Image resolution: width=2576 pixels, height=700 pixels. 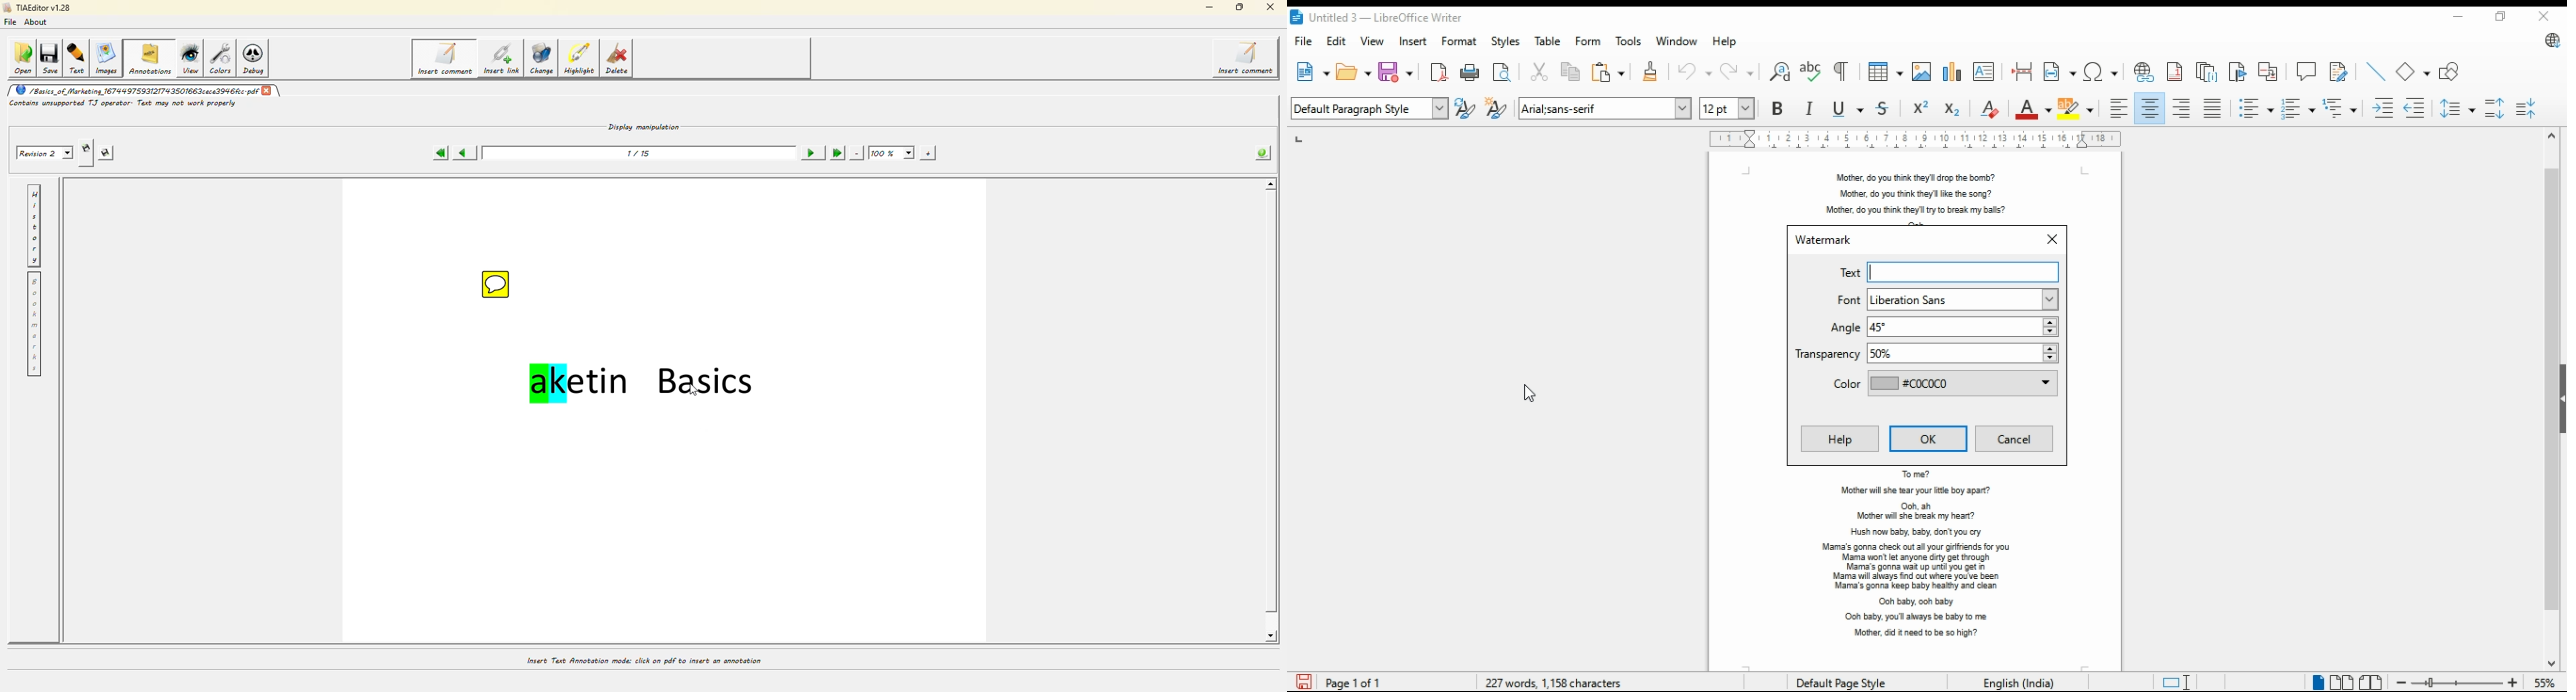 I want to click on libreoffice update, so click(x=2549, y=41).